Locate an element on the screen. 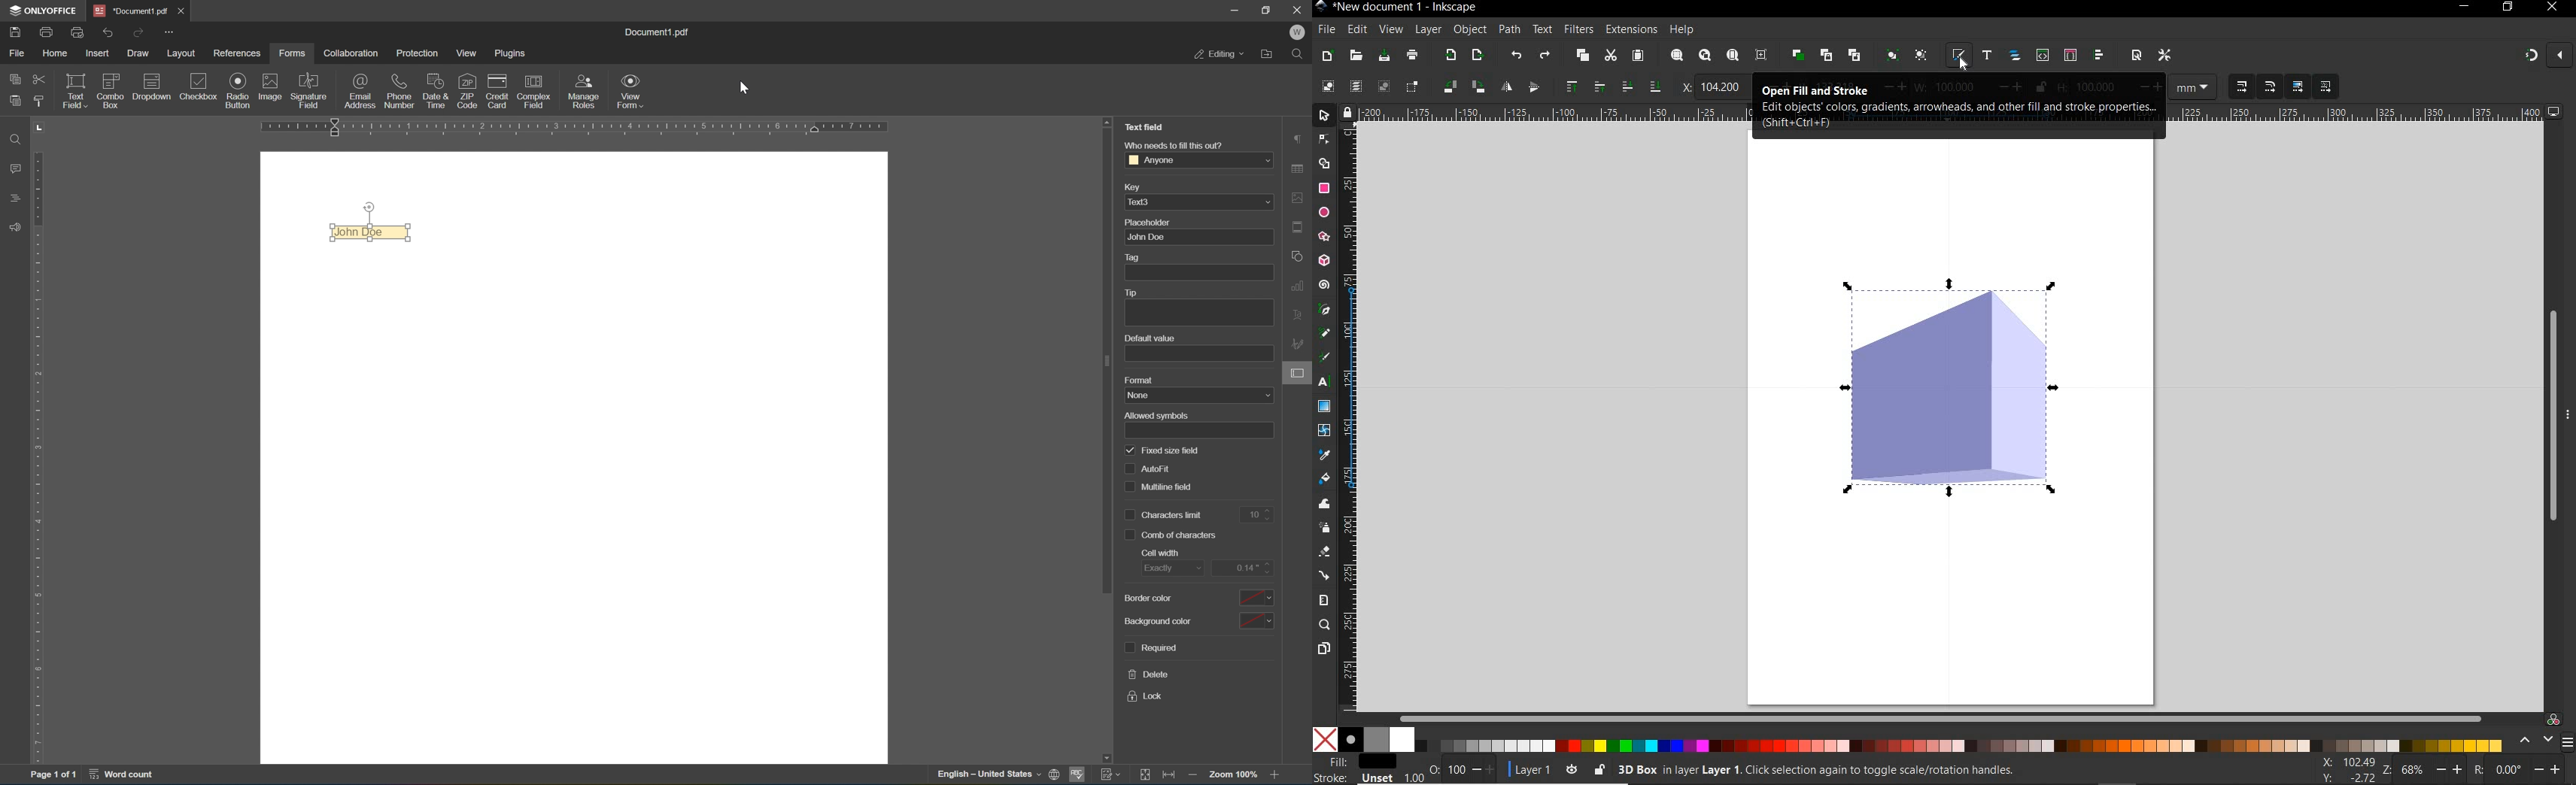 The height and width of the screenshot is (812, 2576). form settings is located at coordinates (1301, 371).